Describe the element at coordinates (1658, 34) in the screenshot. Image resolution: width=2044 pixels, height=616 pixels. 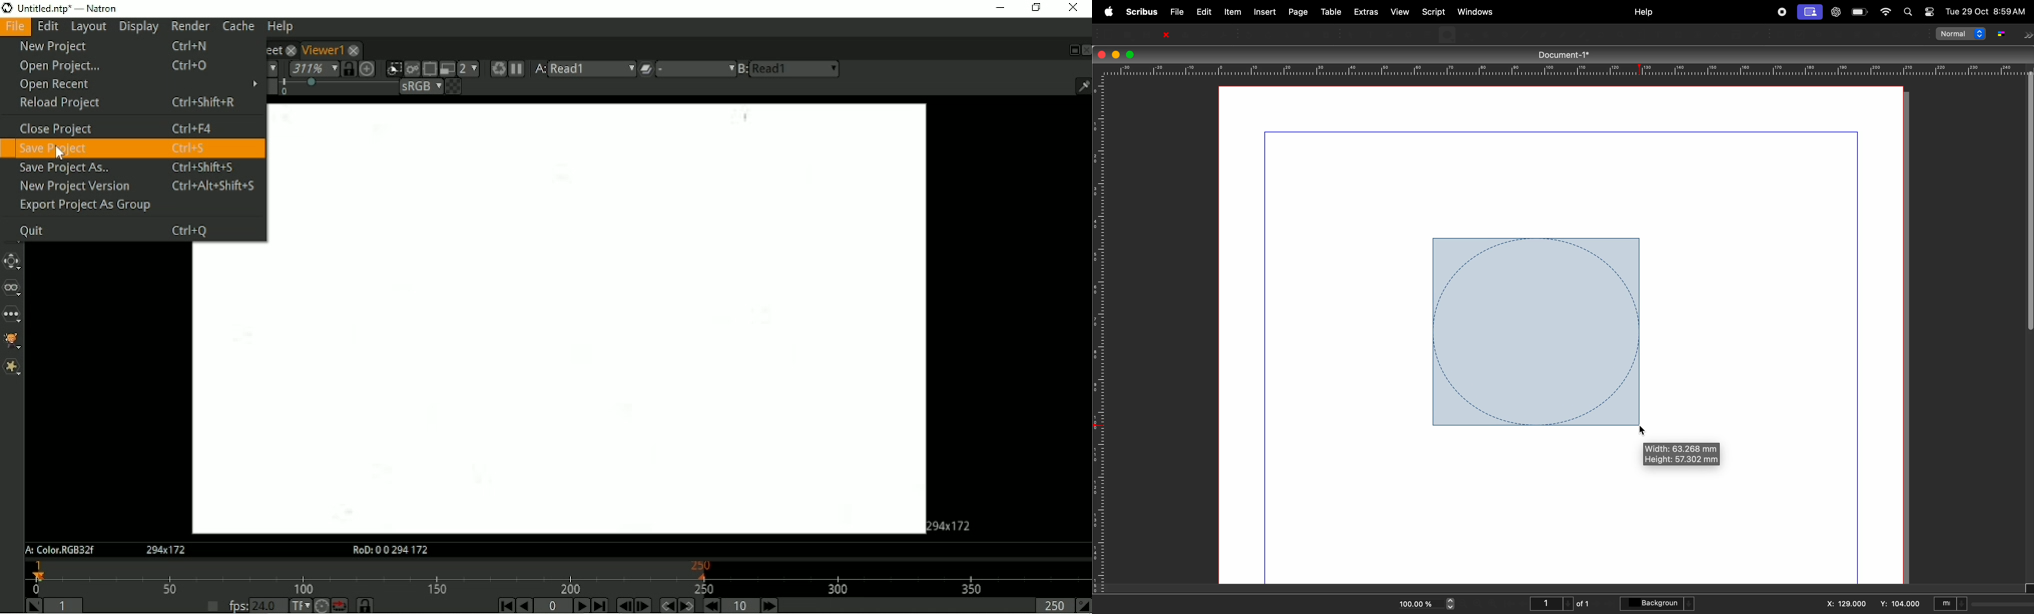
I see `edit text with story editor` at that location.